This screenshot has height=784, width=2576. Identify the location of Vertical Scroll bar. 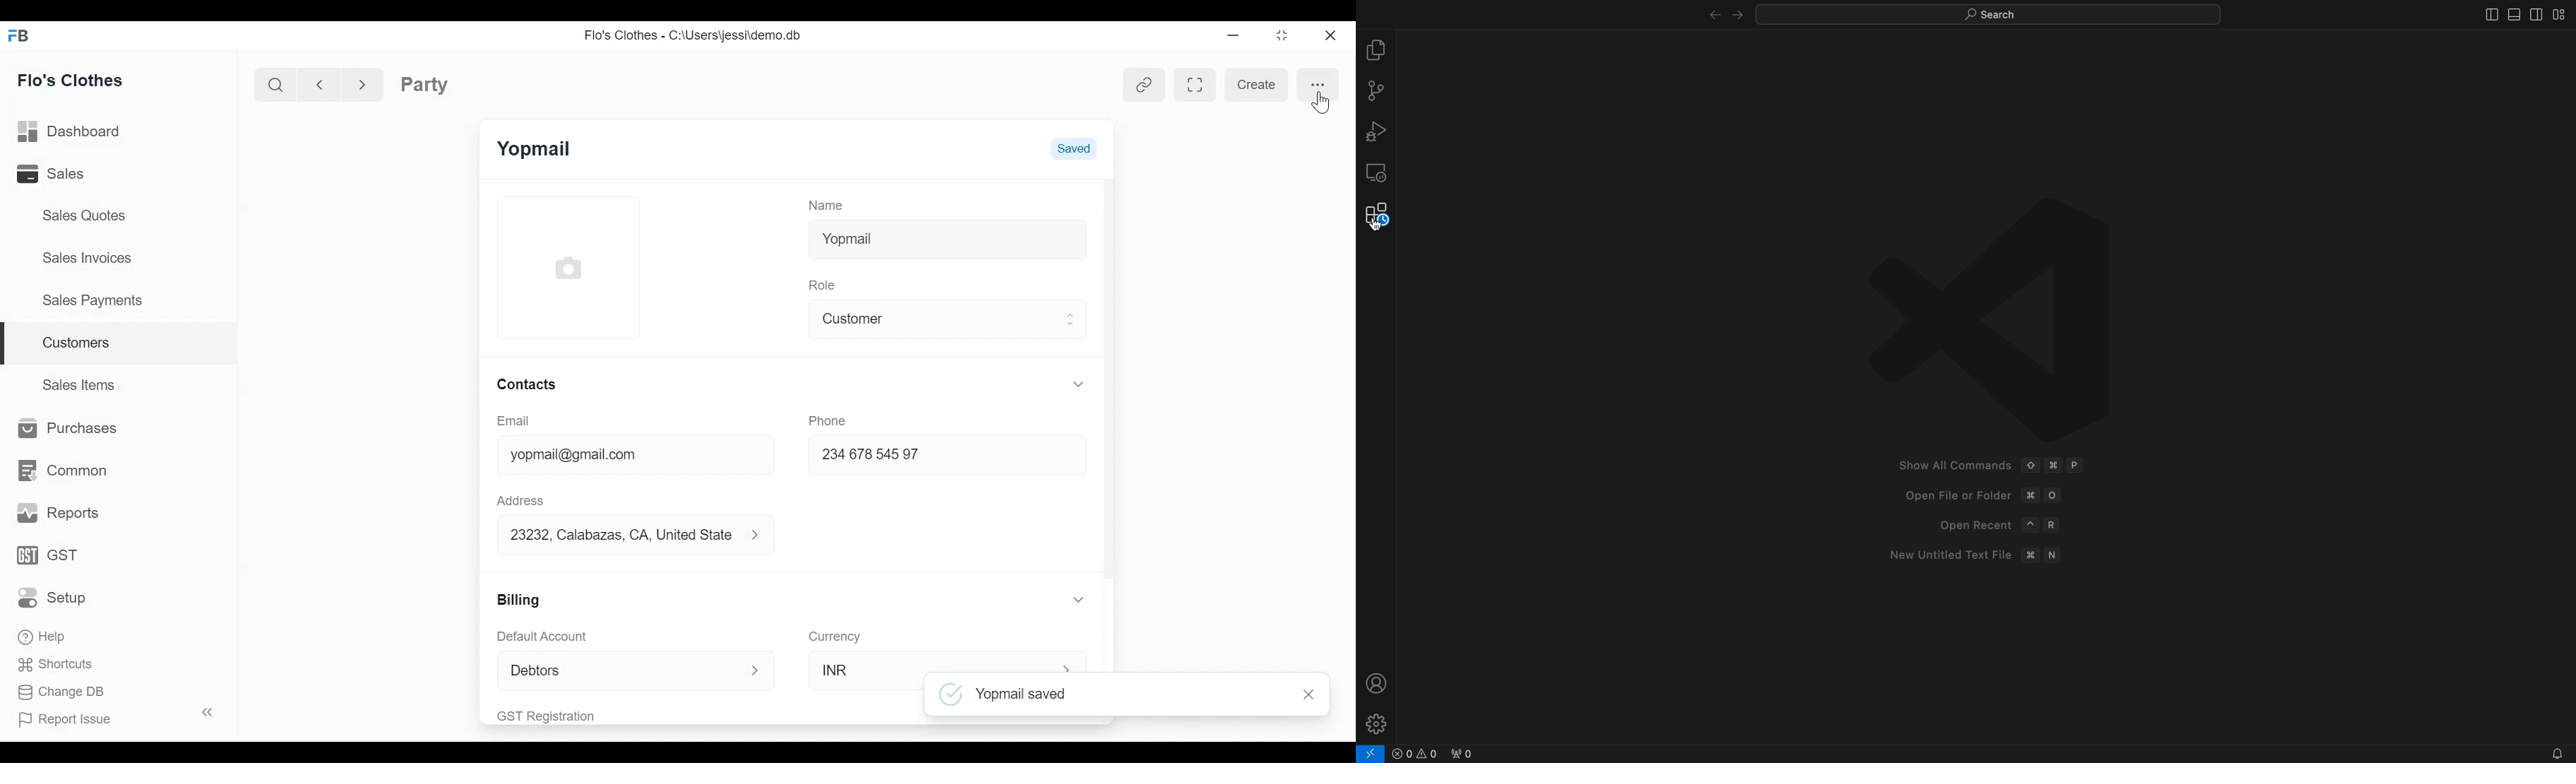
(1111, 379).